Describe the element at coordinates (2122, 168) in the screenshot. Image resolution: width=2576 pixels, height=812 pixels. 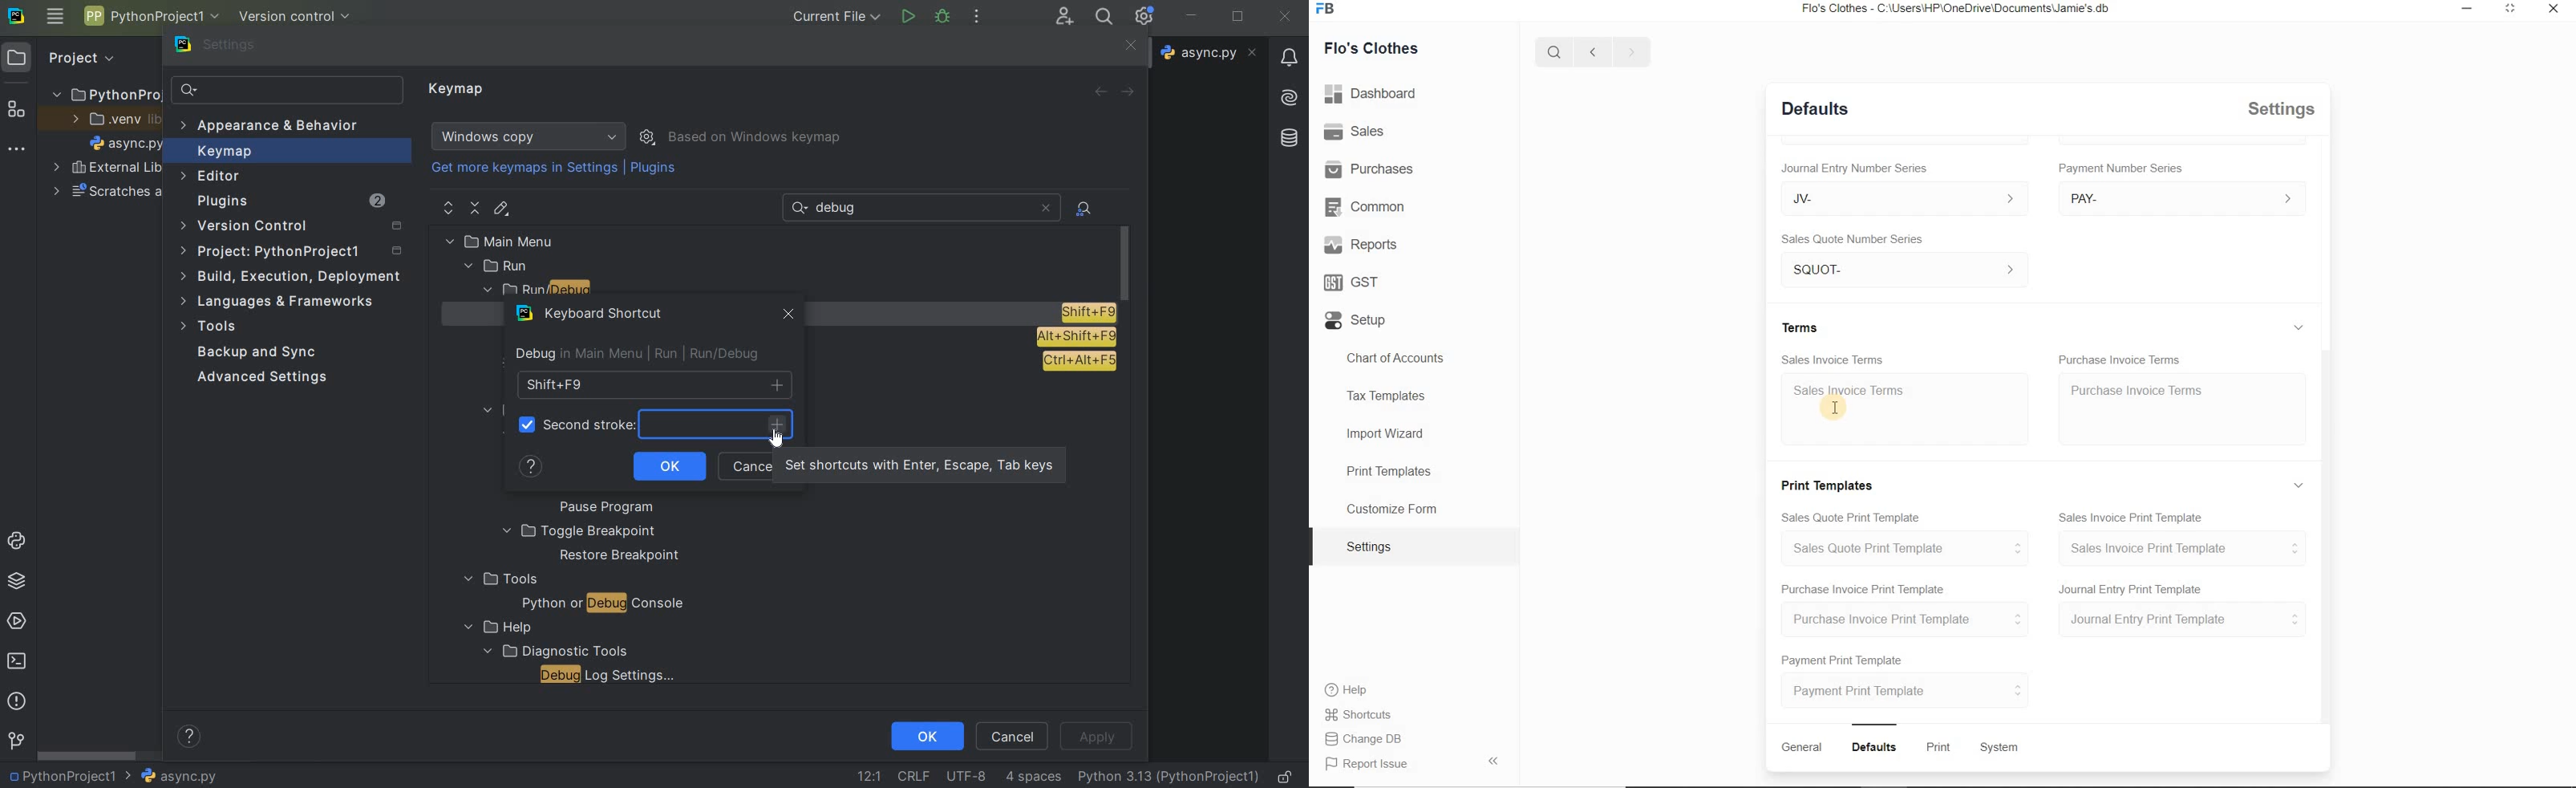
I see `Payment Number Series` at that location.